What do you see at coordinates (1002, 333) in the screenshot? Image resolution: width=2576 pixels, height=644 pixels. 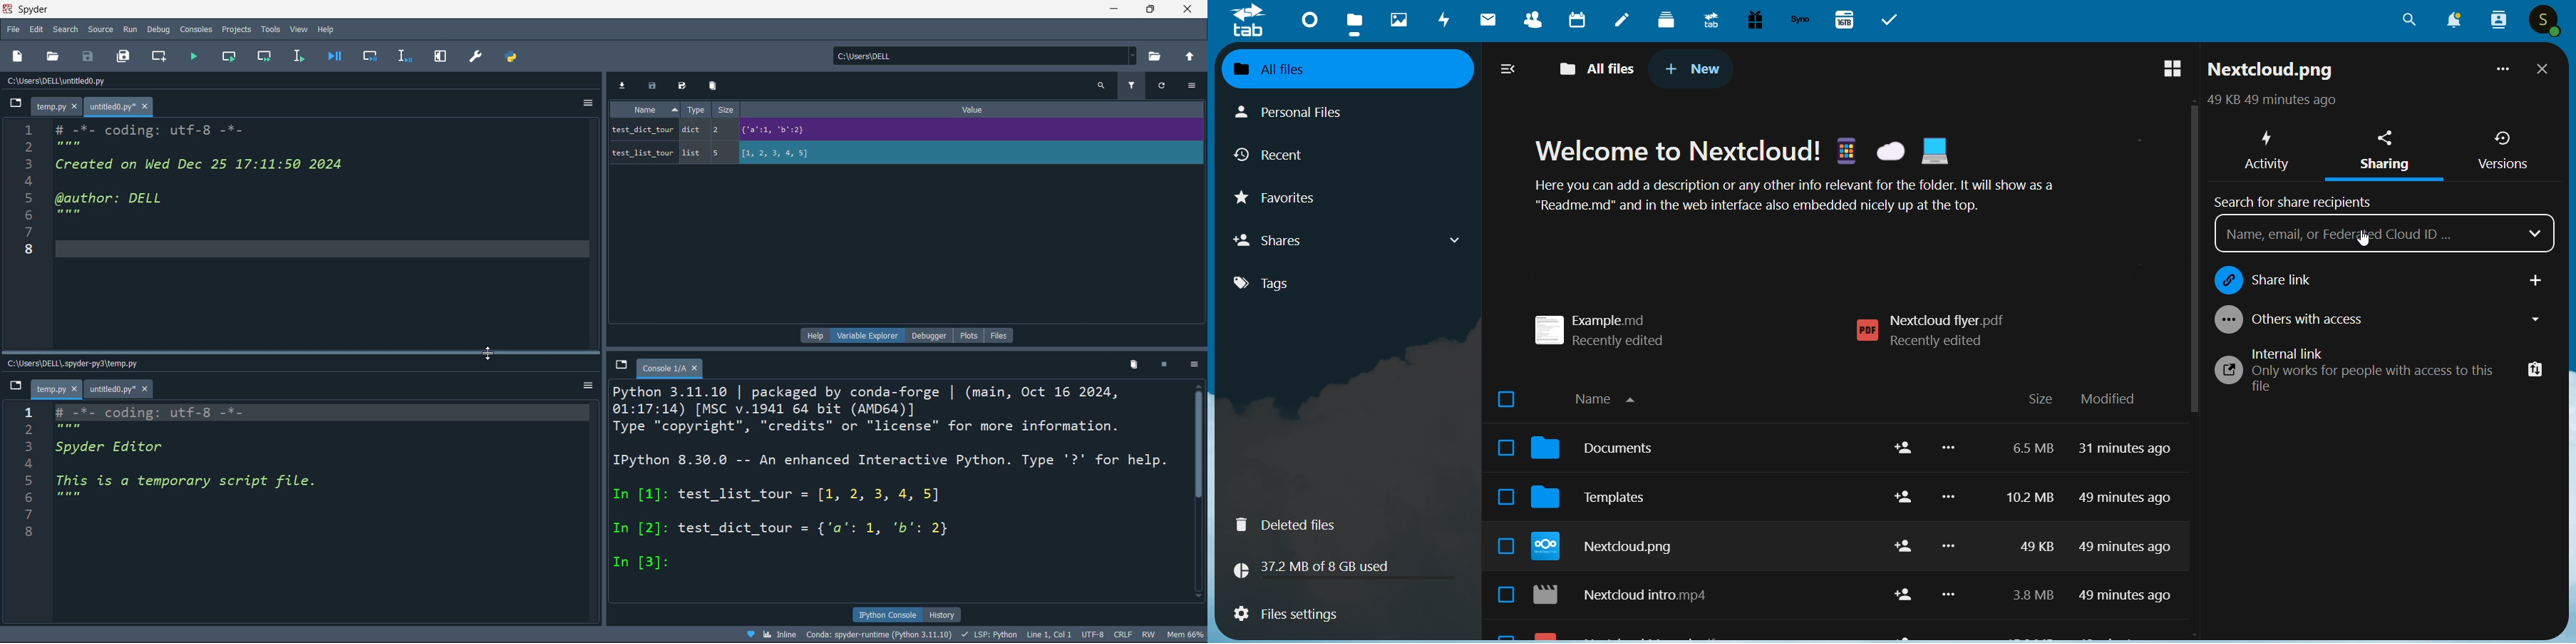 I see `files` at bounding box center [1002, 333].